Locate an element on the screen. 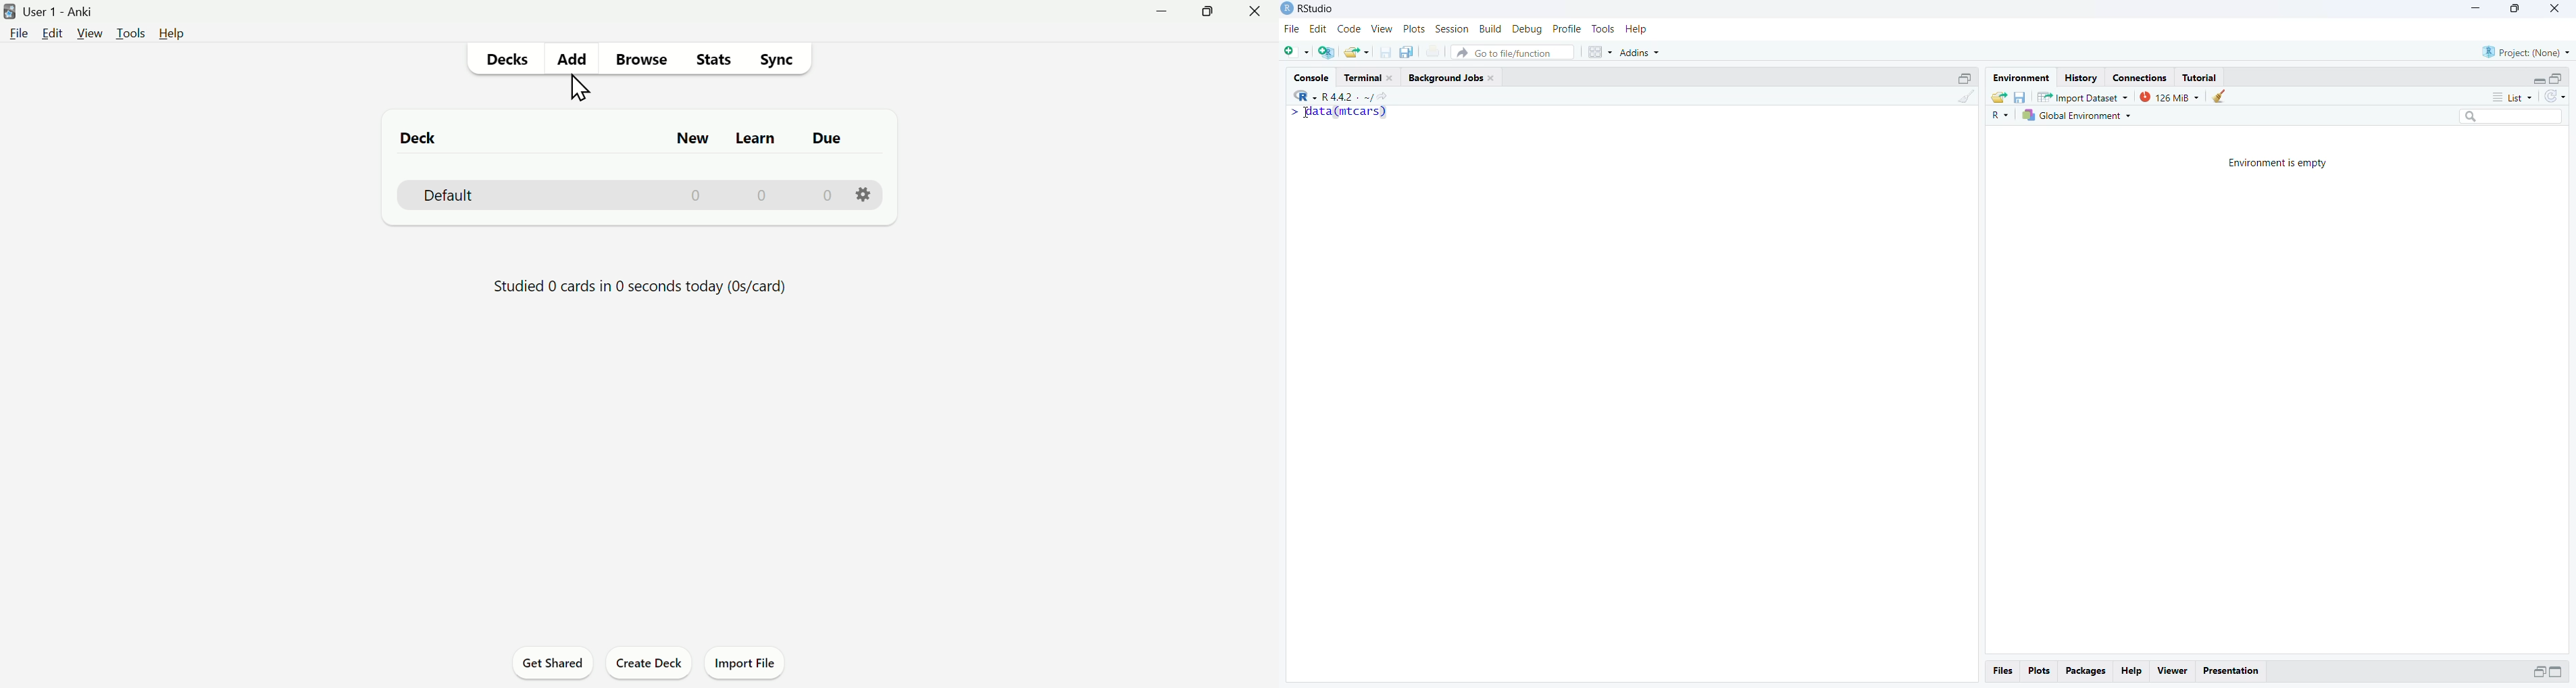 This screenshot has width=2576, height=700. logo is located at coordinates (9, 10).